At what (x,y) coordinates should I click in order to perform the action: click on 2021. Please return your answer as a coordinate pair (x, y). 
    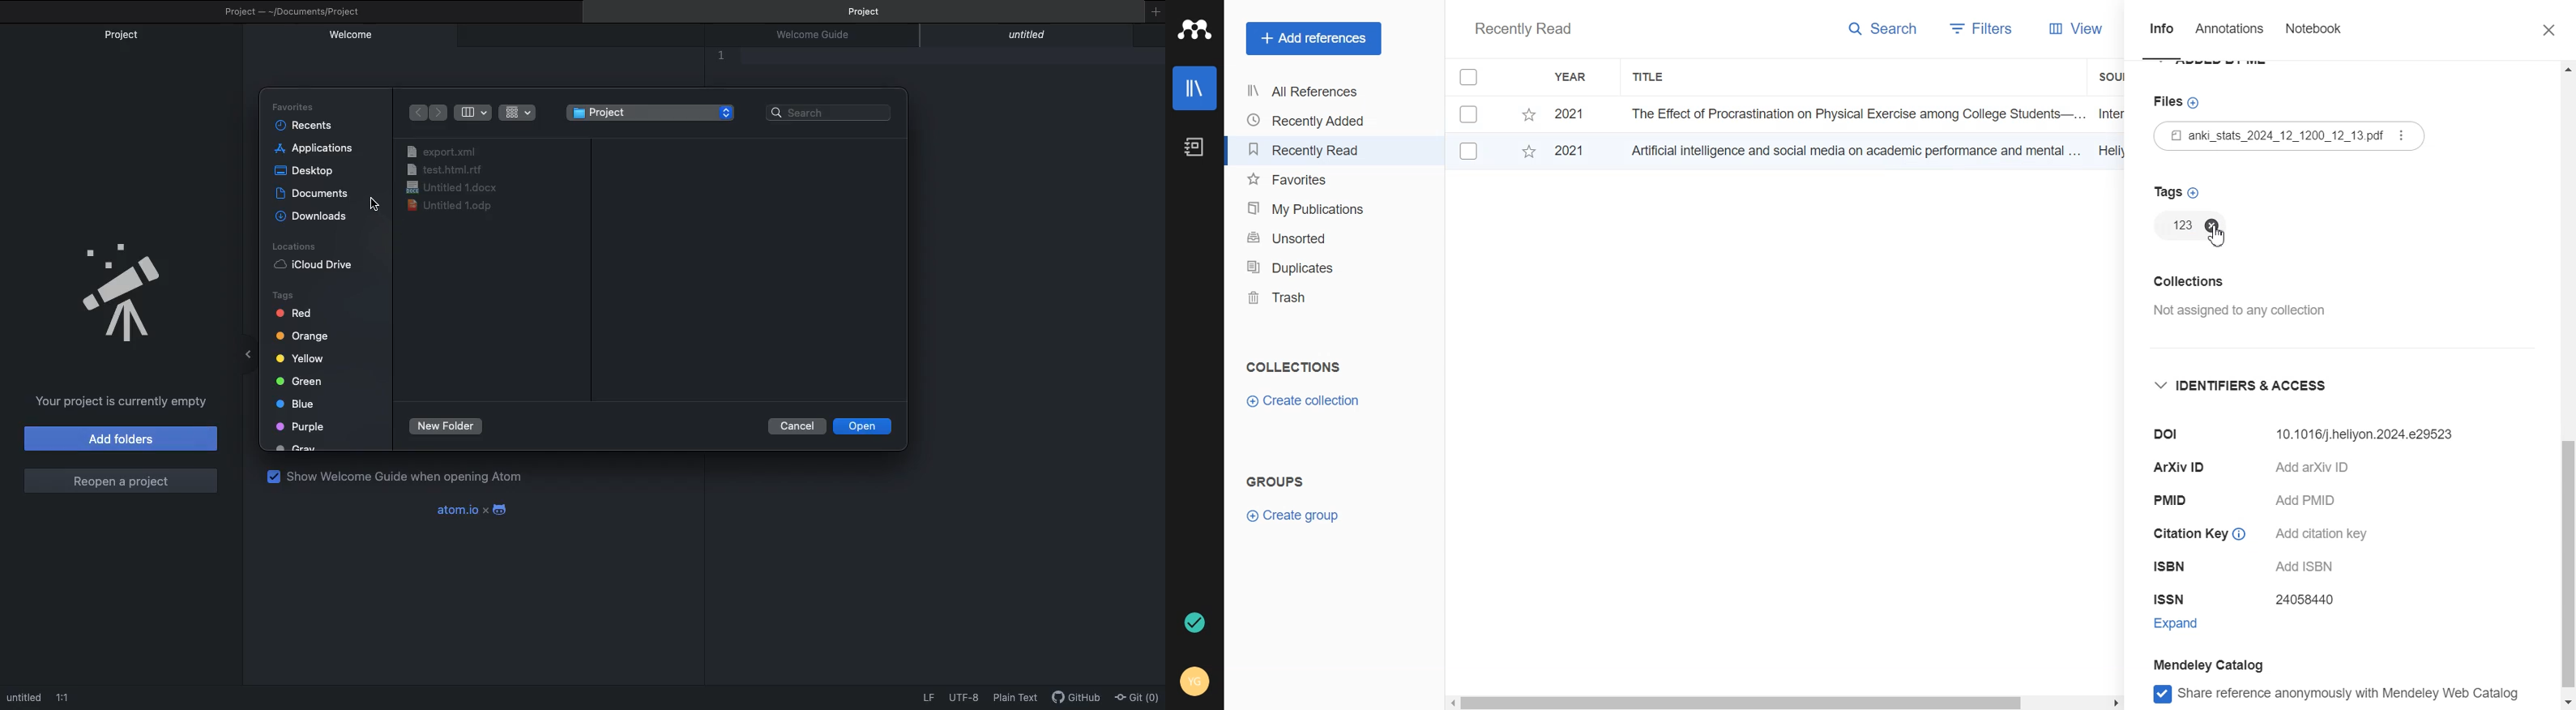
    Looking at the image, I should click on (1573, 115).